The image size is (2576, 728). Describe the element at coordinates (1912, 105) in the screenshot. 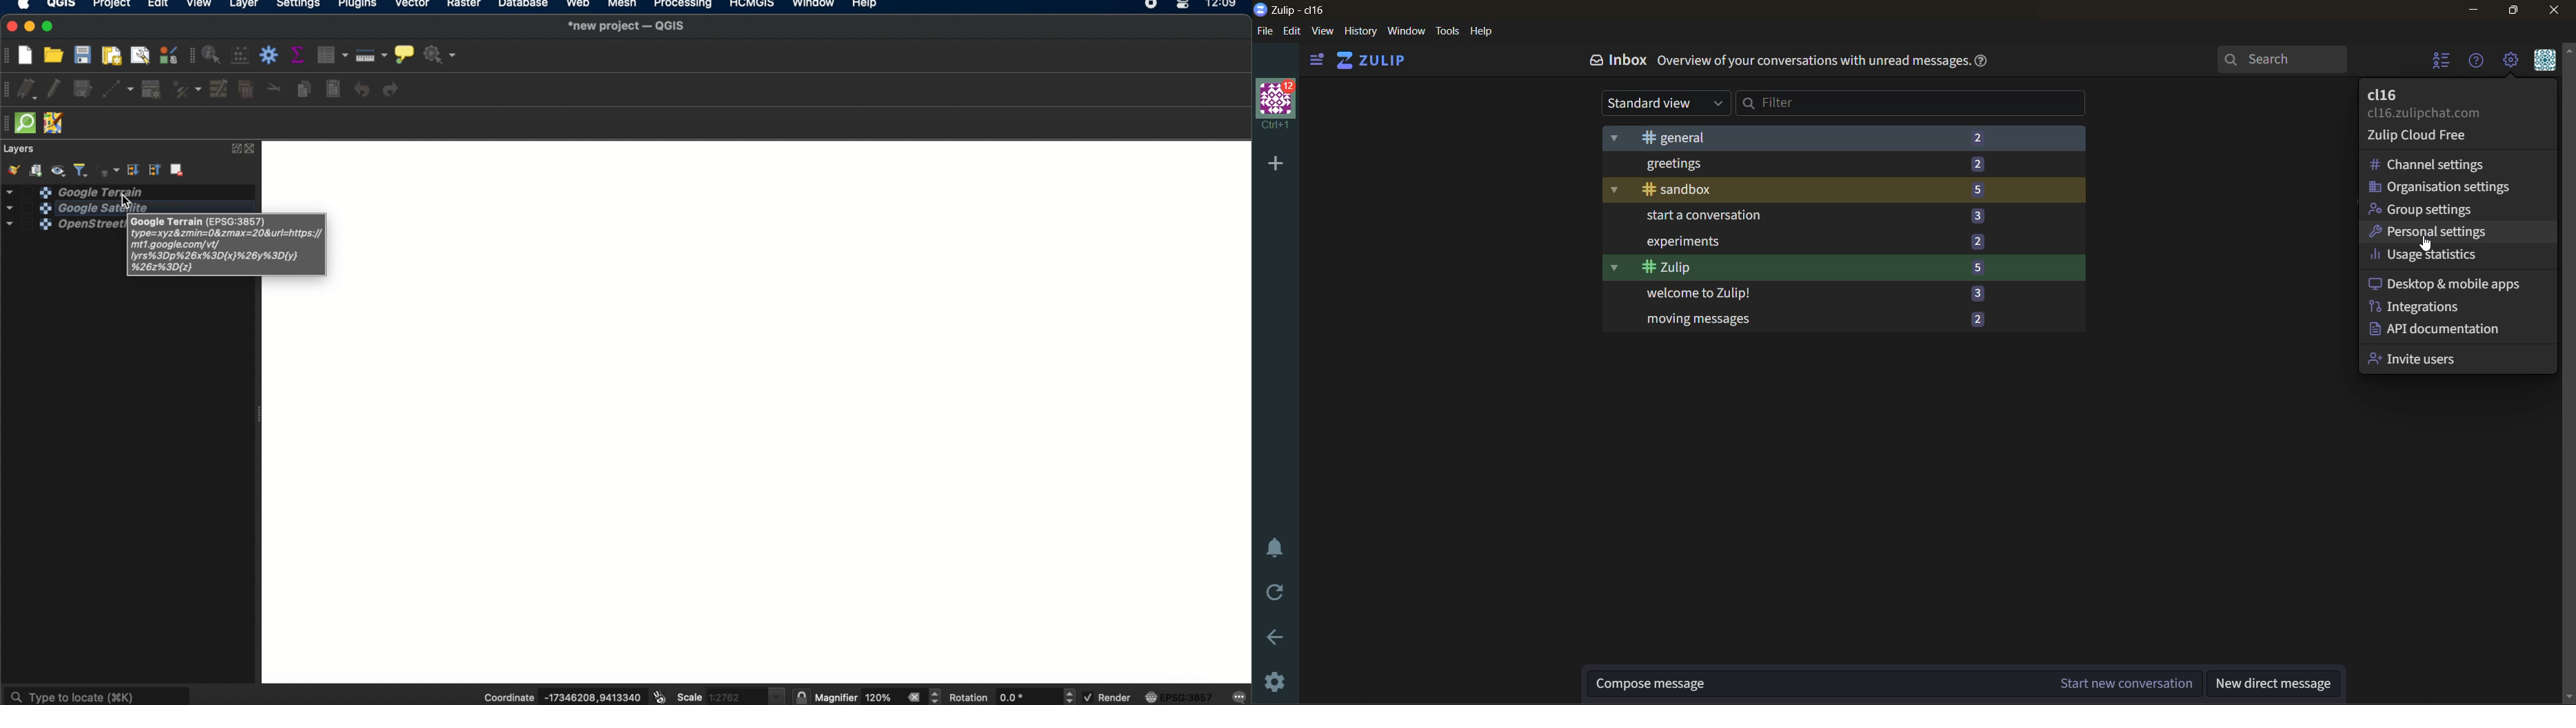

I see `filter` at that location.